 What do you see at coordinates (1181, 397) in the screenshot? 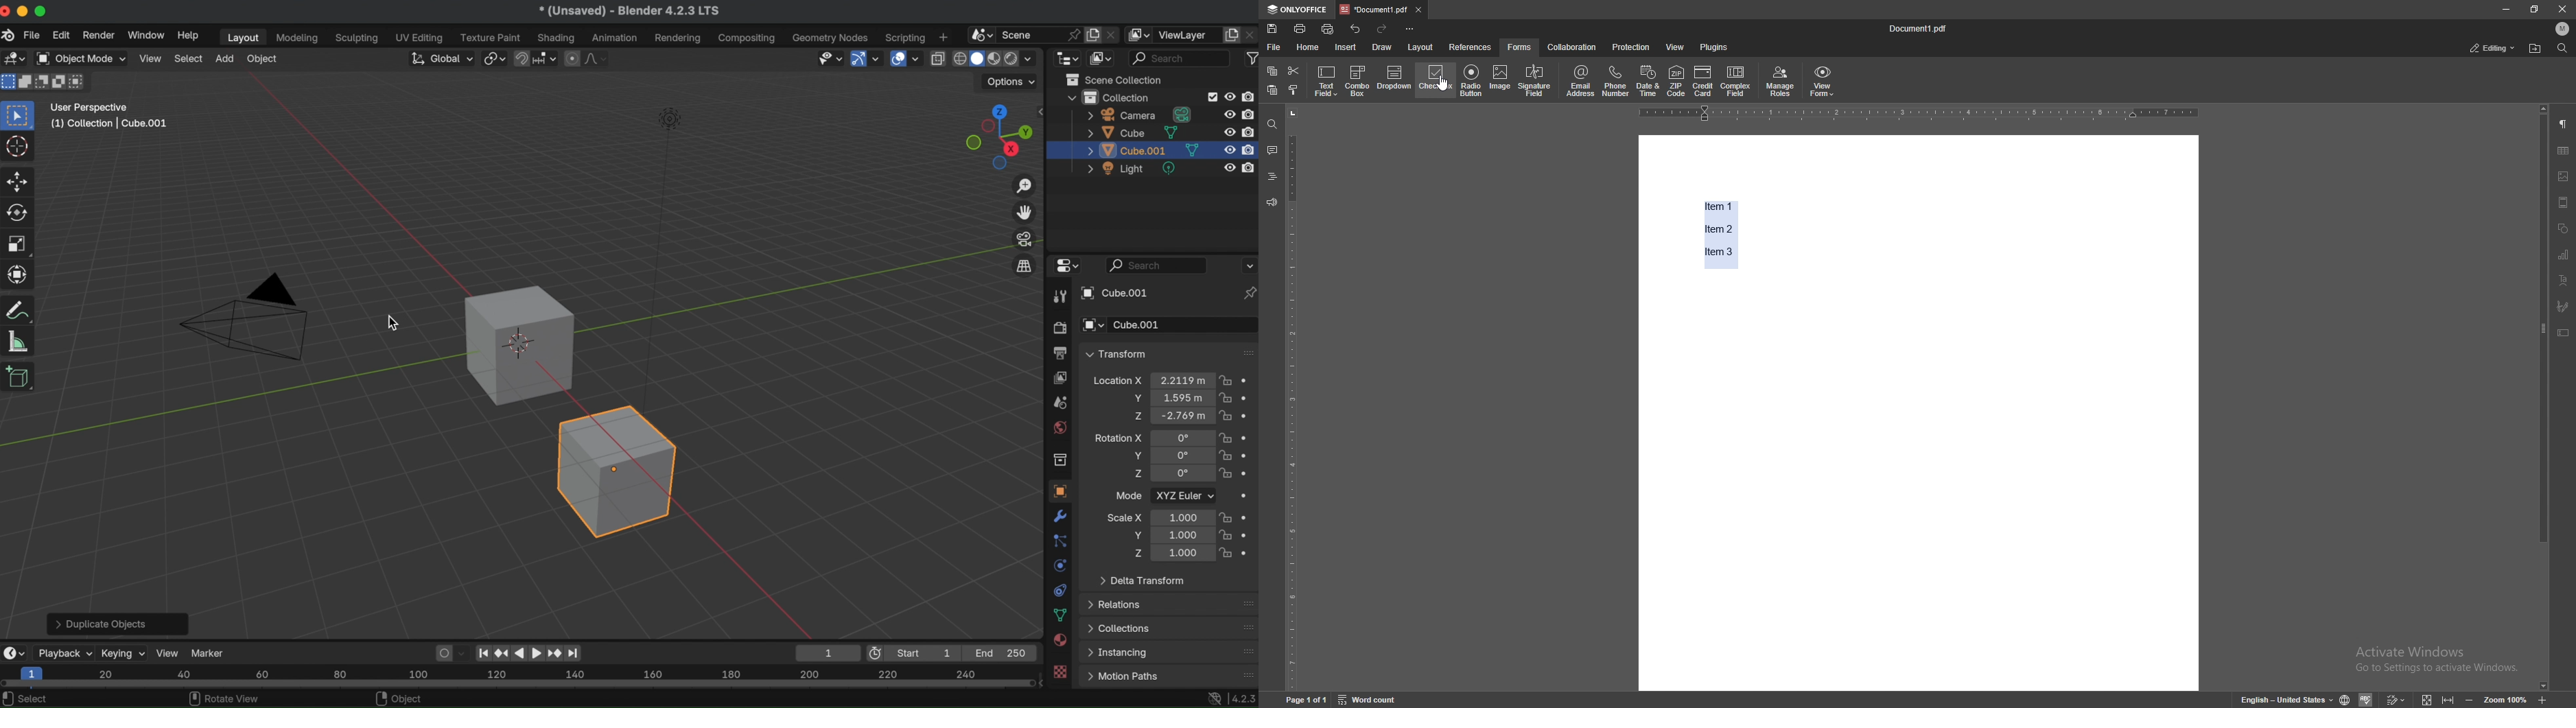
I see `location of object` at bounding box center [1181, 397].